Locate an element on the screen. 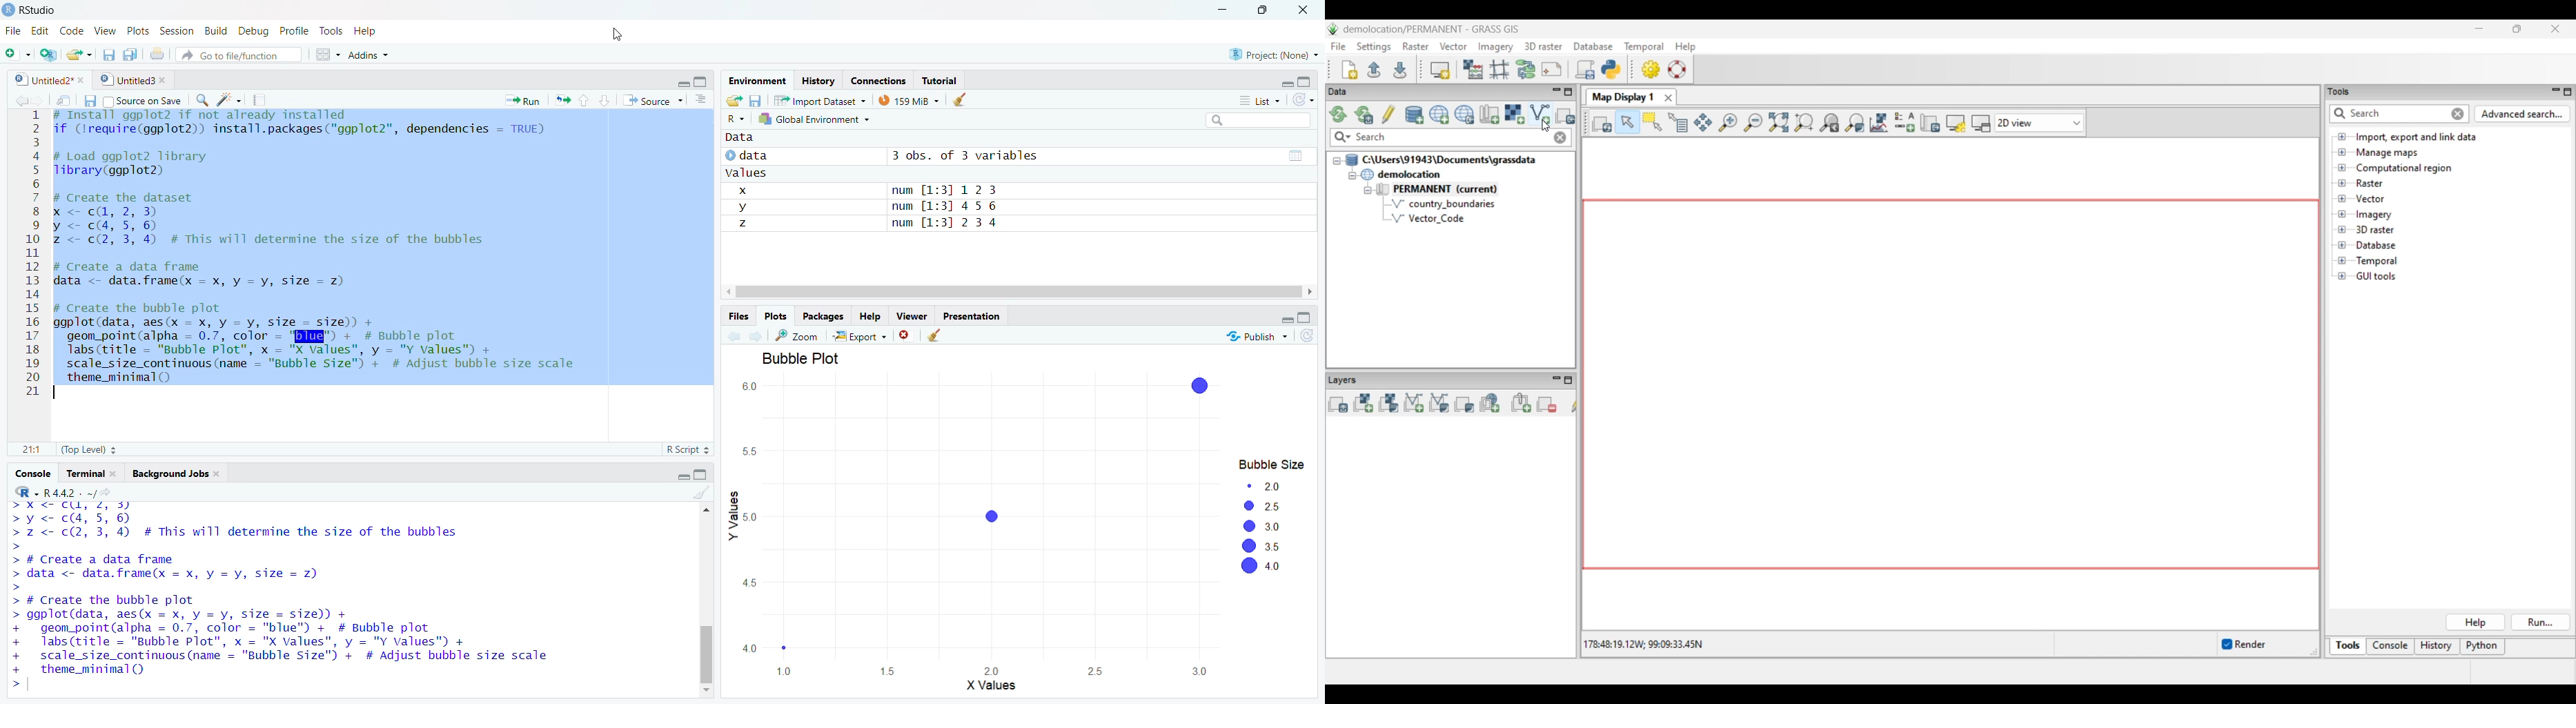  Find/Replace is located at coordinates (201, 101).